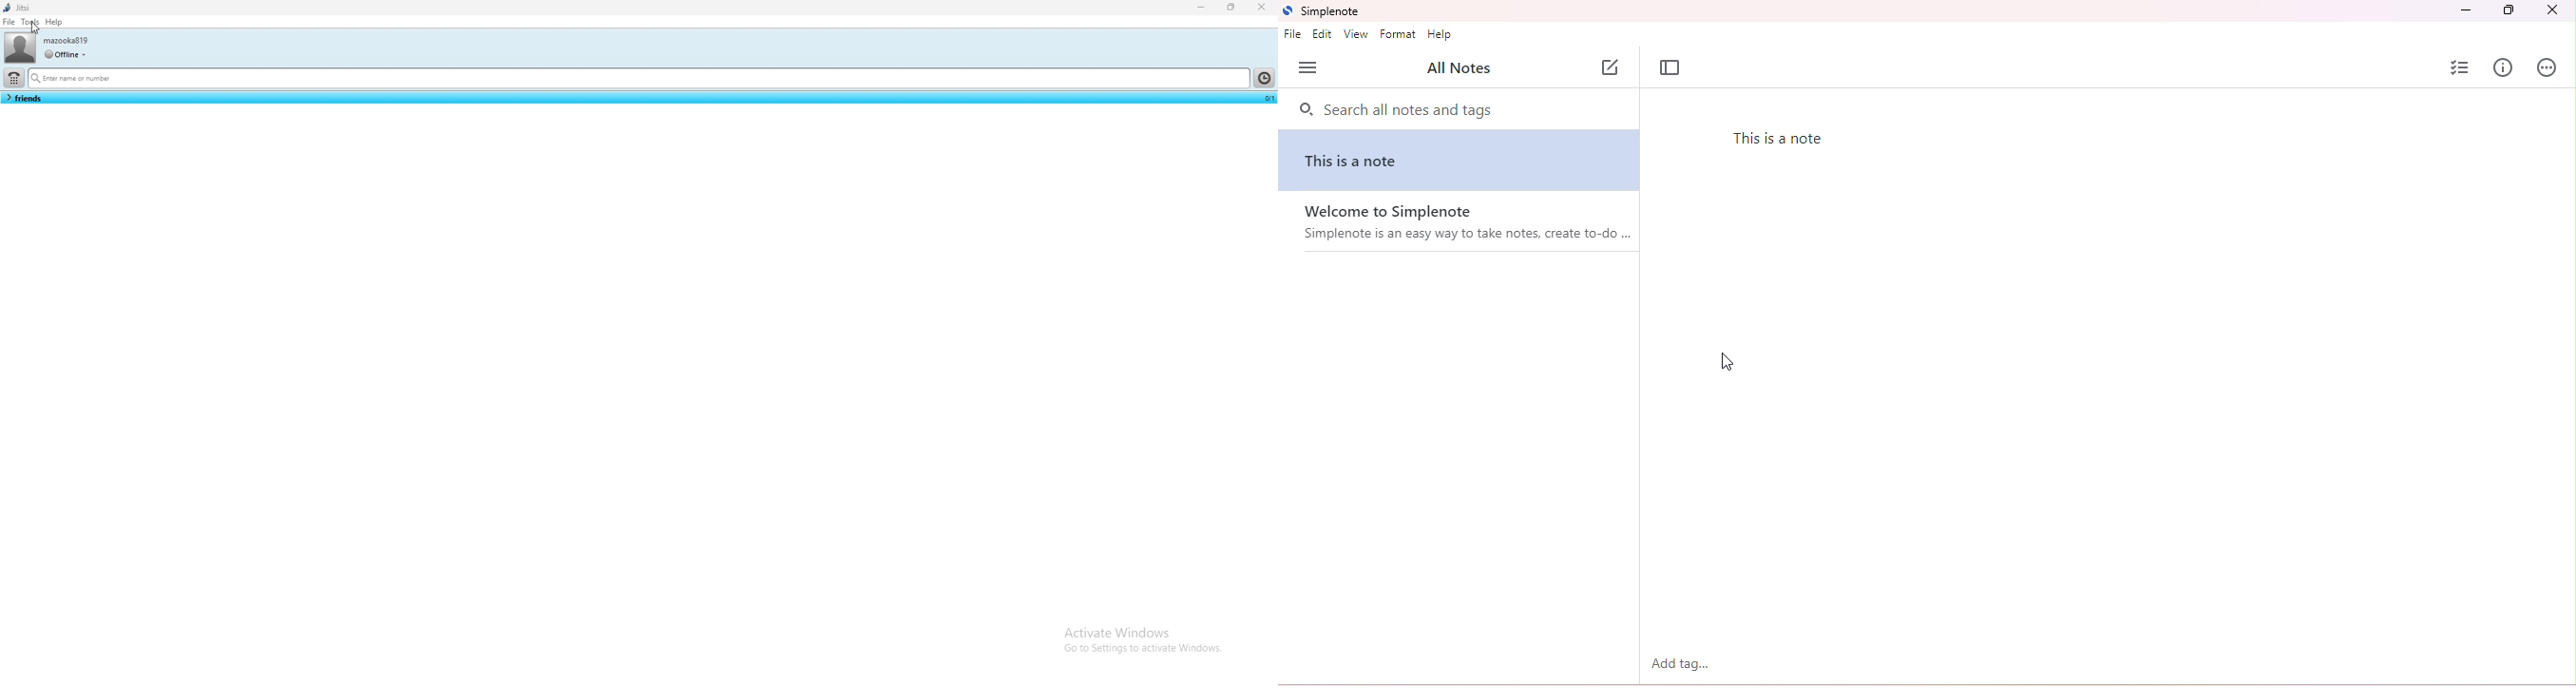  What do you see at coordinates (2547, 67) in the screenshot?
I see `options` at bounding box center [2547, 67].